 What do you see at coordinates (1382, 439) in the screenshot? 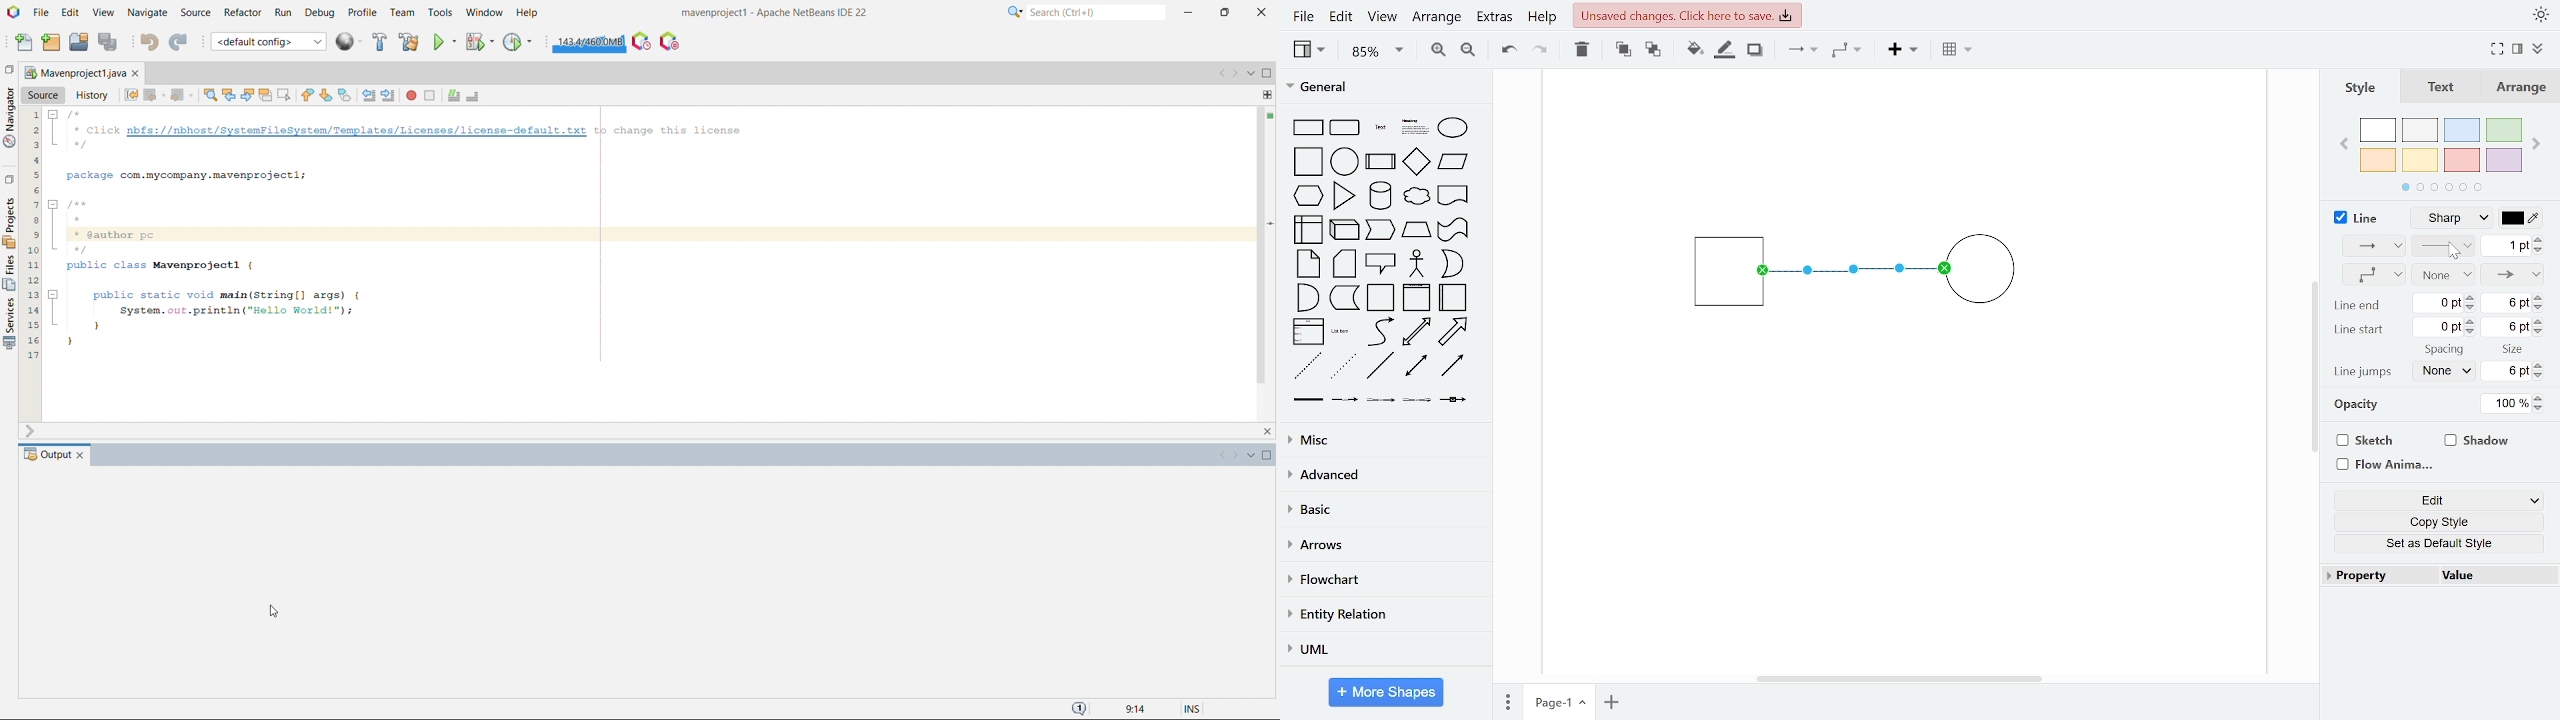
I see `misc` at bounding box center [1382, 439].